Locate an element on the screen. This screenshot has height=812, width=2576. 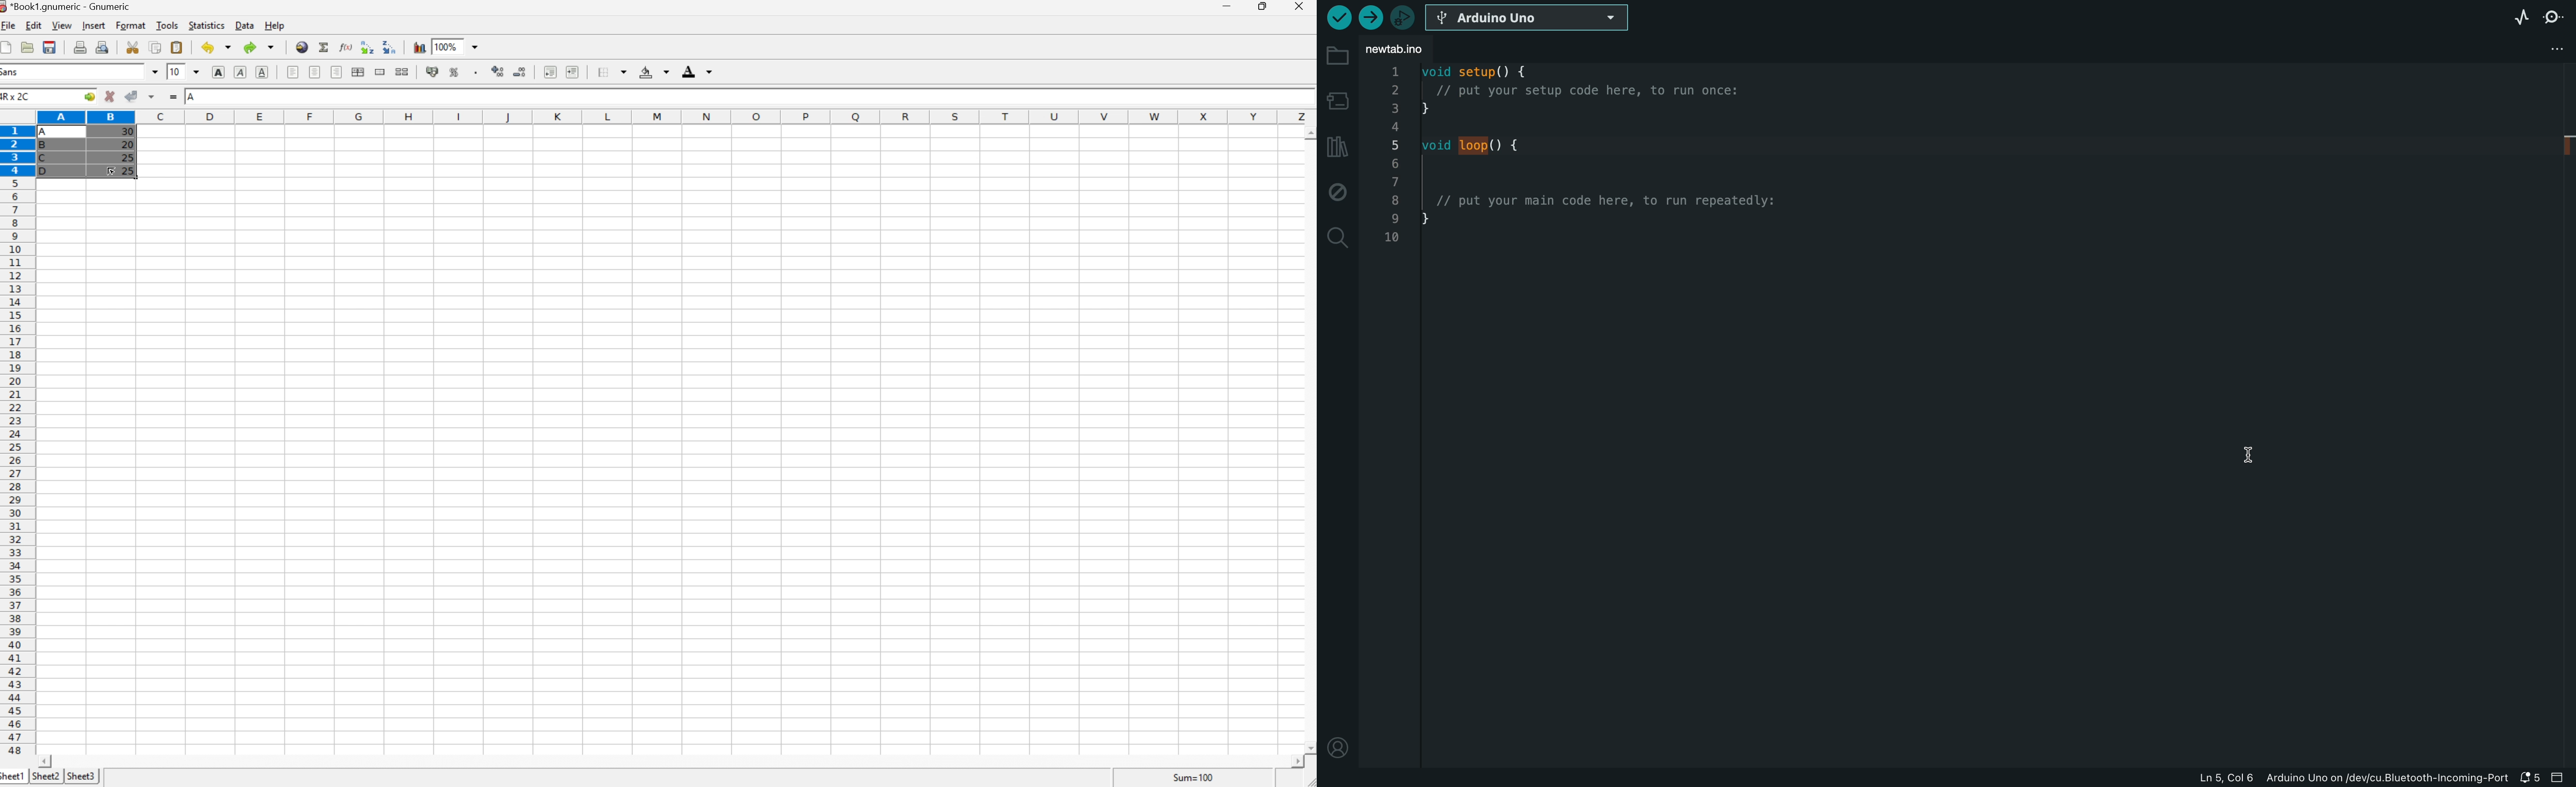
Help is located at coordinates (275, 25).